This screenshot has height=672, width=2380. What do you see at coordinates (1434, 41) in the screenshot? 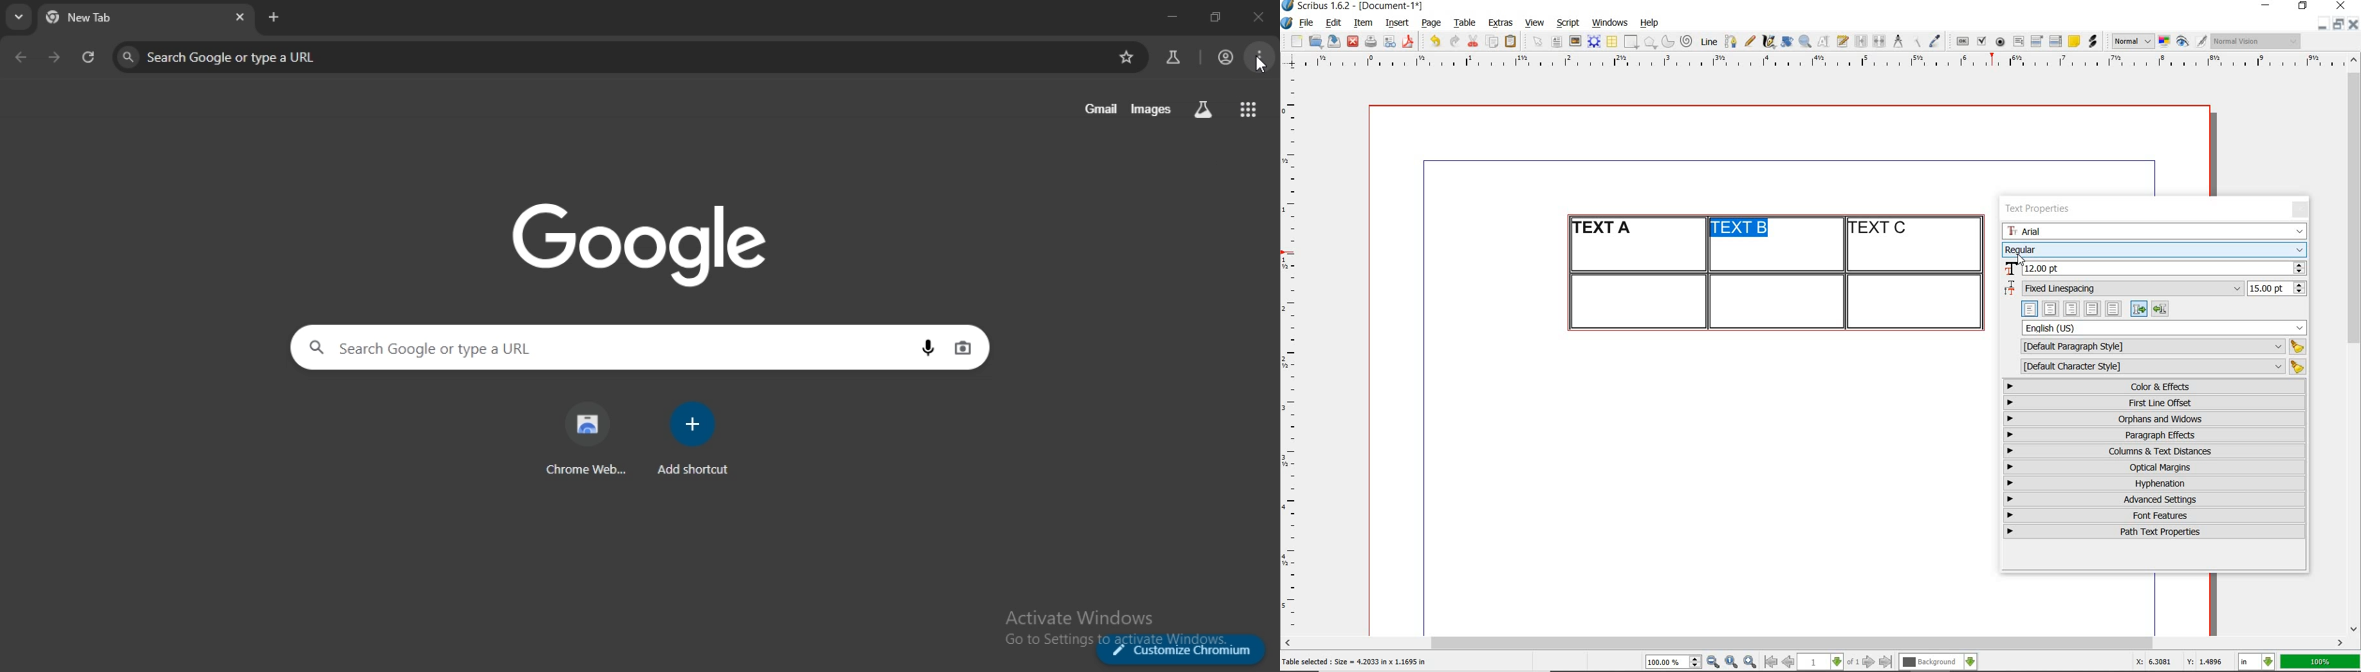
I see `undo` at bounding box center [1434, 41].